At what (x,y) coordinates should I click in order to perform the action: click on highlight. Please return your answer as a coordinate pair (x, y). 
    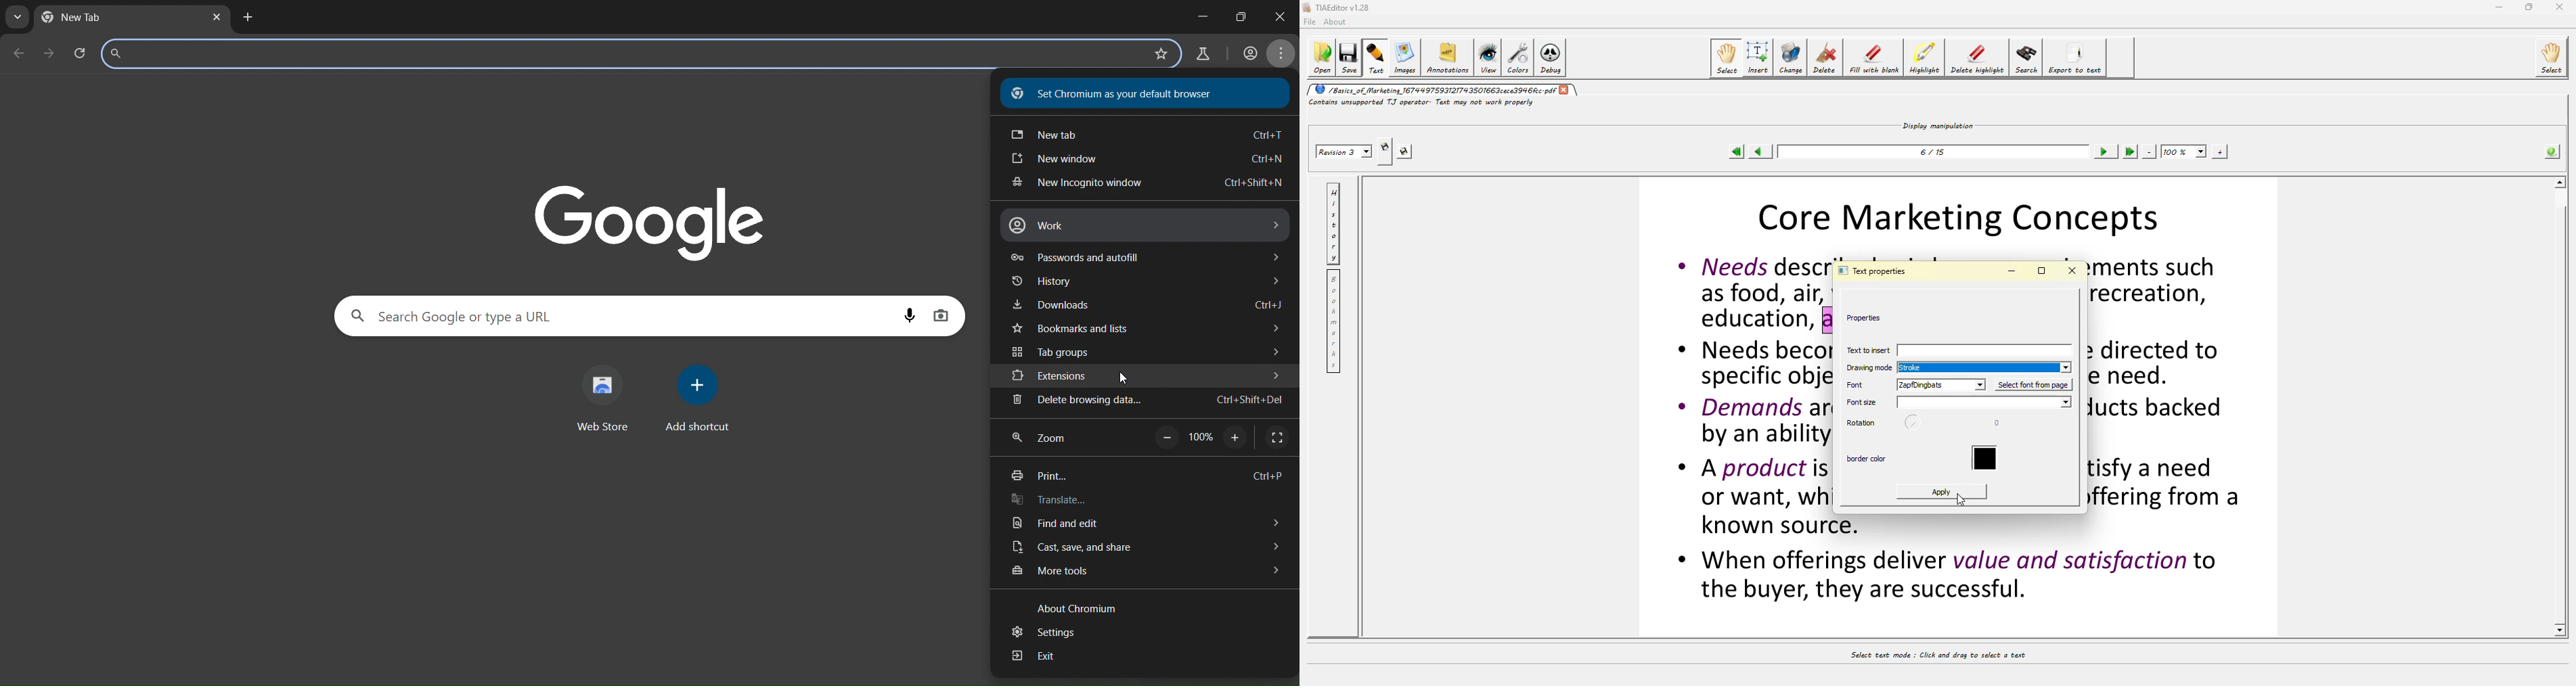
    Looking at the image, I should click on (1925, 60).